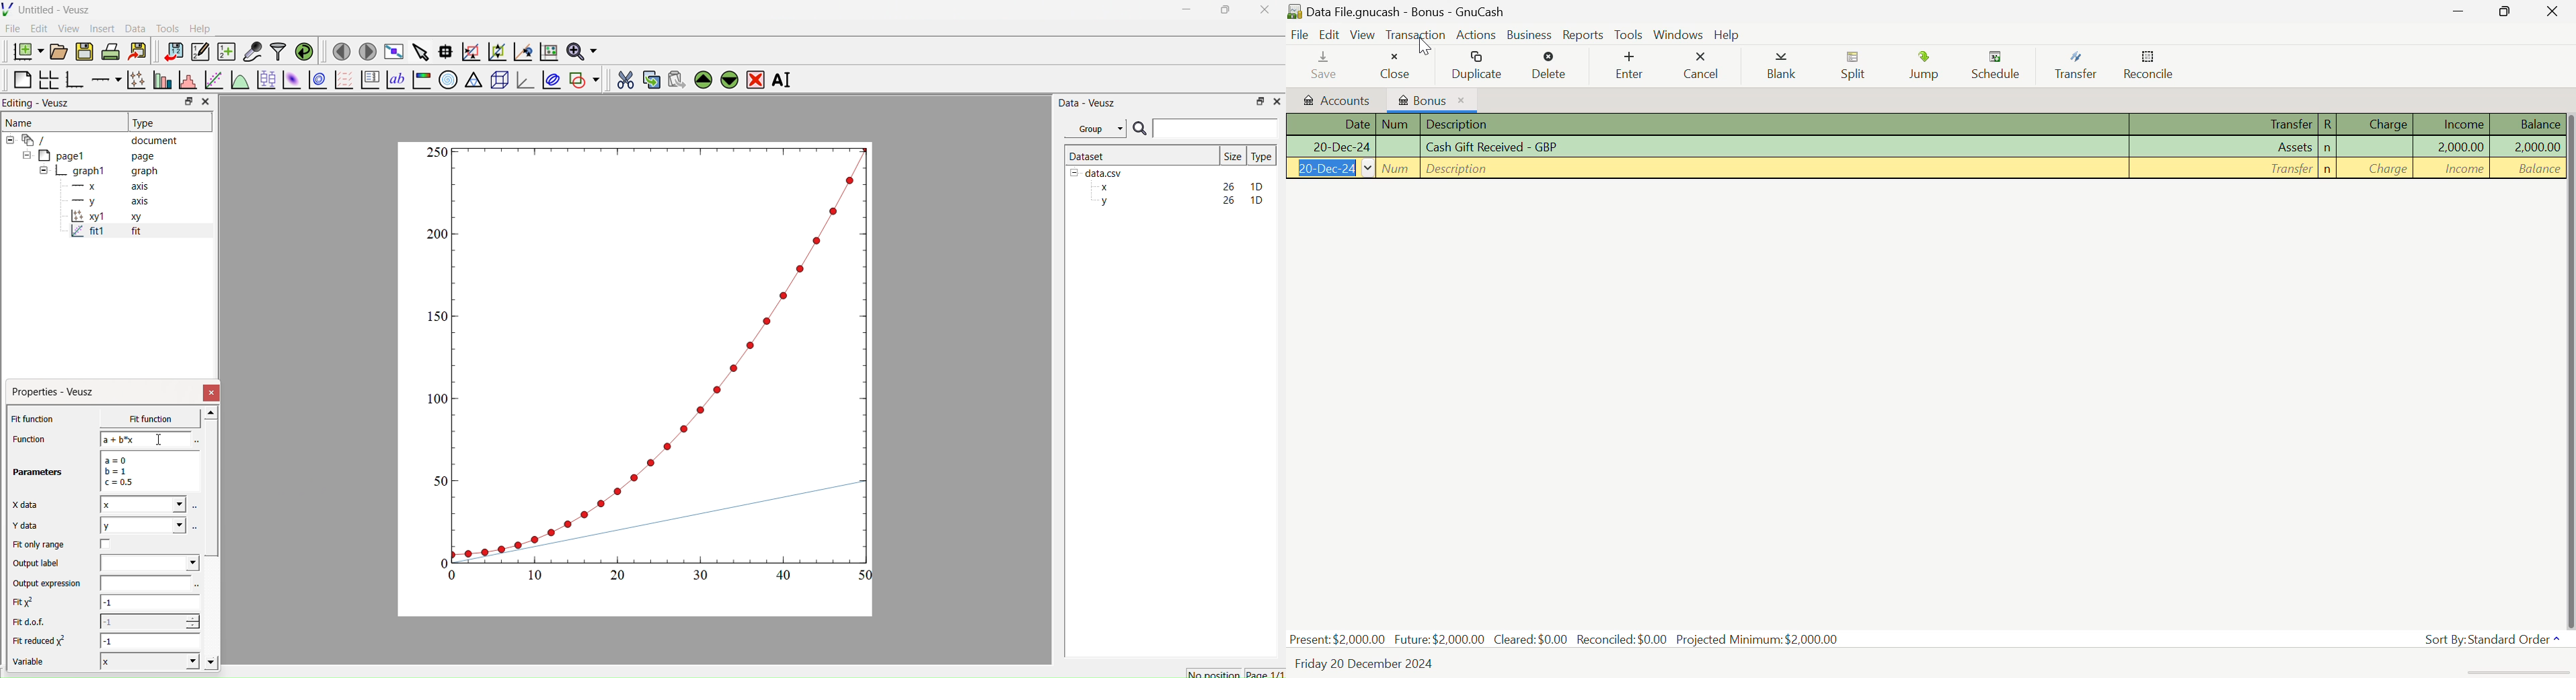  What do you see at coordinates (1235, 673) in the screenshot?
I see `No position Page 1/1` at bounding box center [1235, 673].